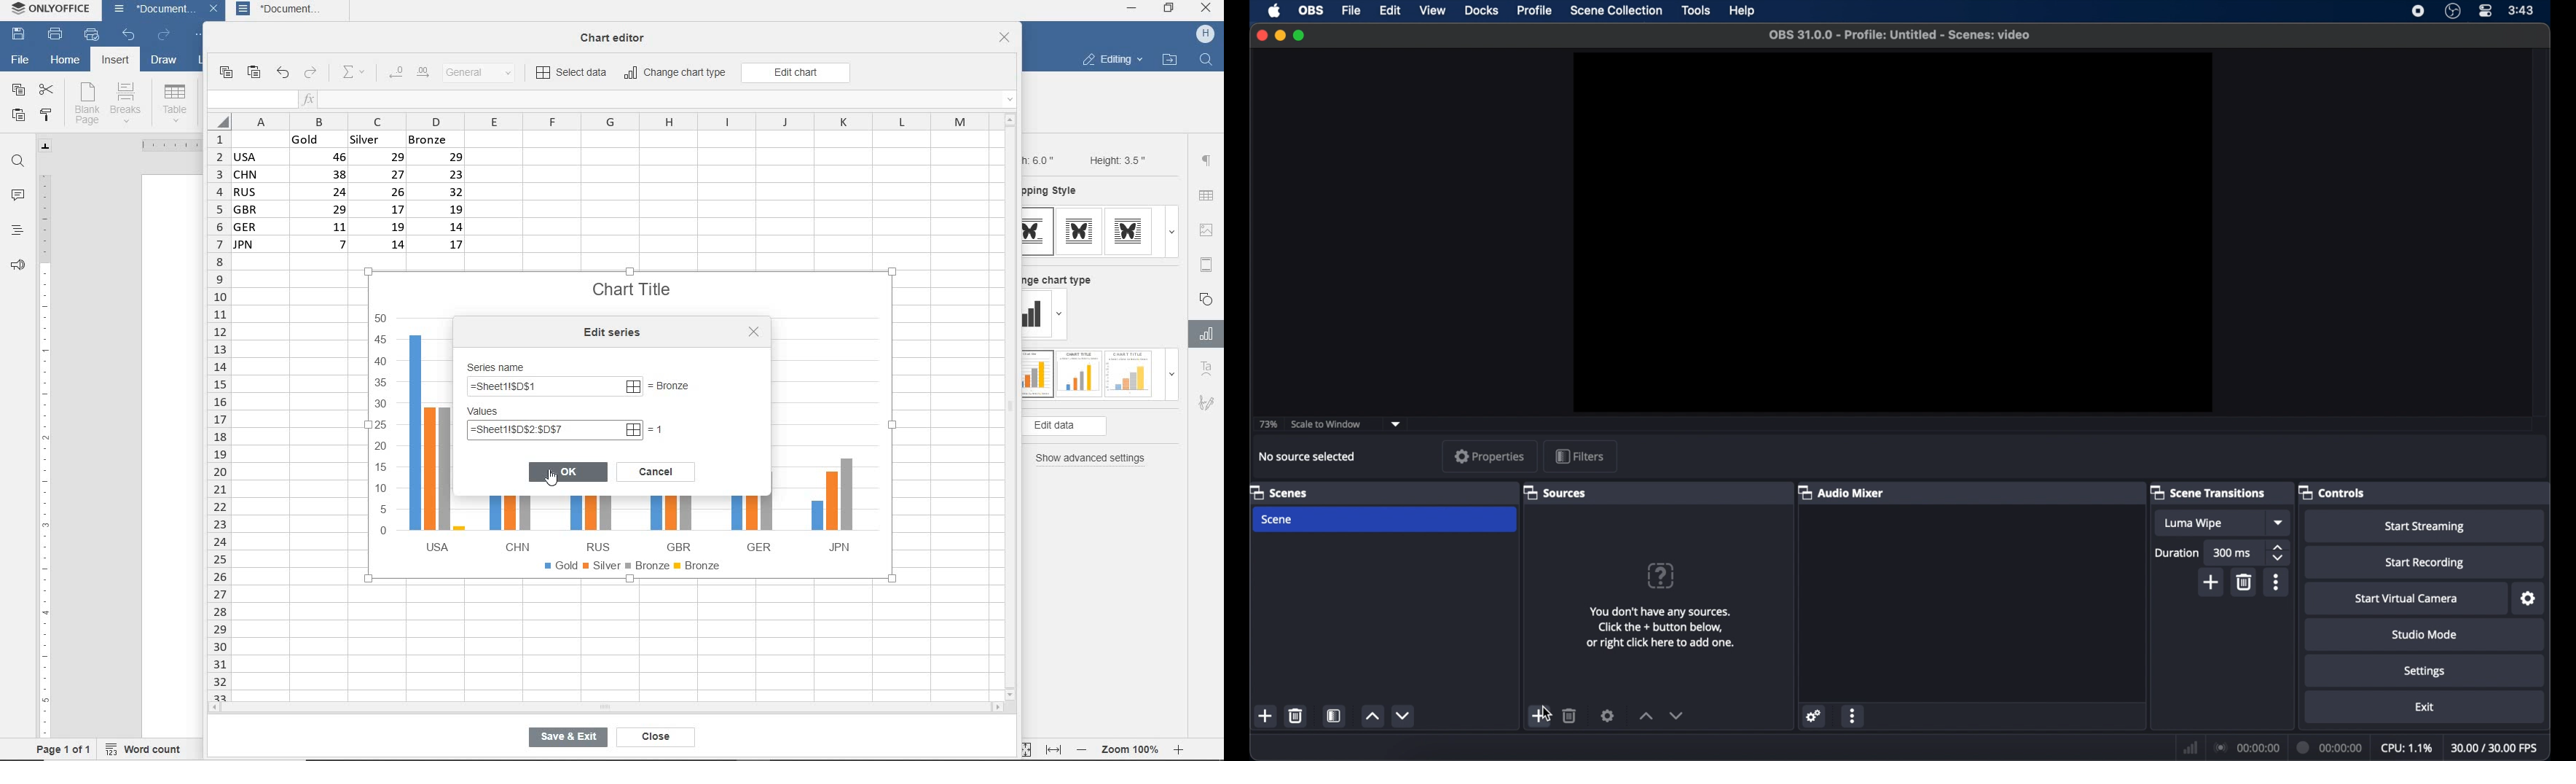 The image size is (2576, 784). Describe the element at coordinates (554, 430) in the screenshot. I see `highlighted` at that location.